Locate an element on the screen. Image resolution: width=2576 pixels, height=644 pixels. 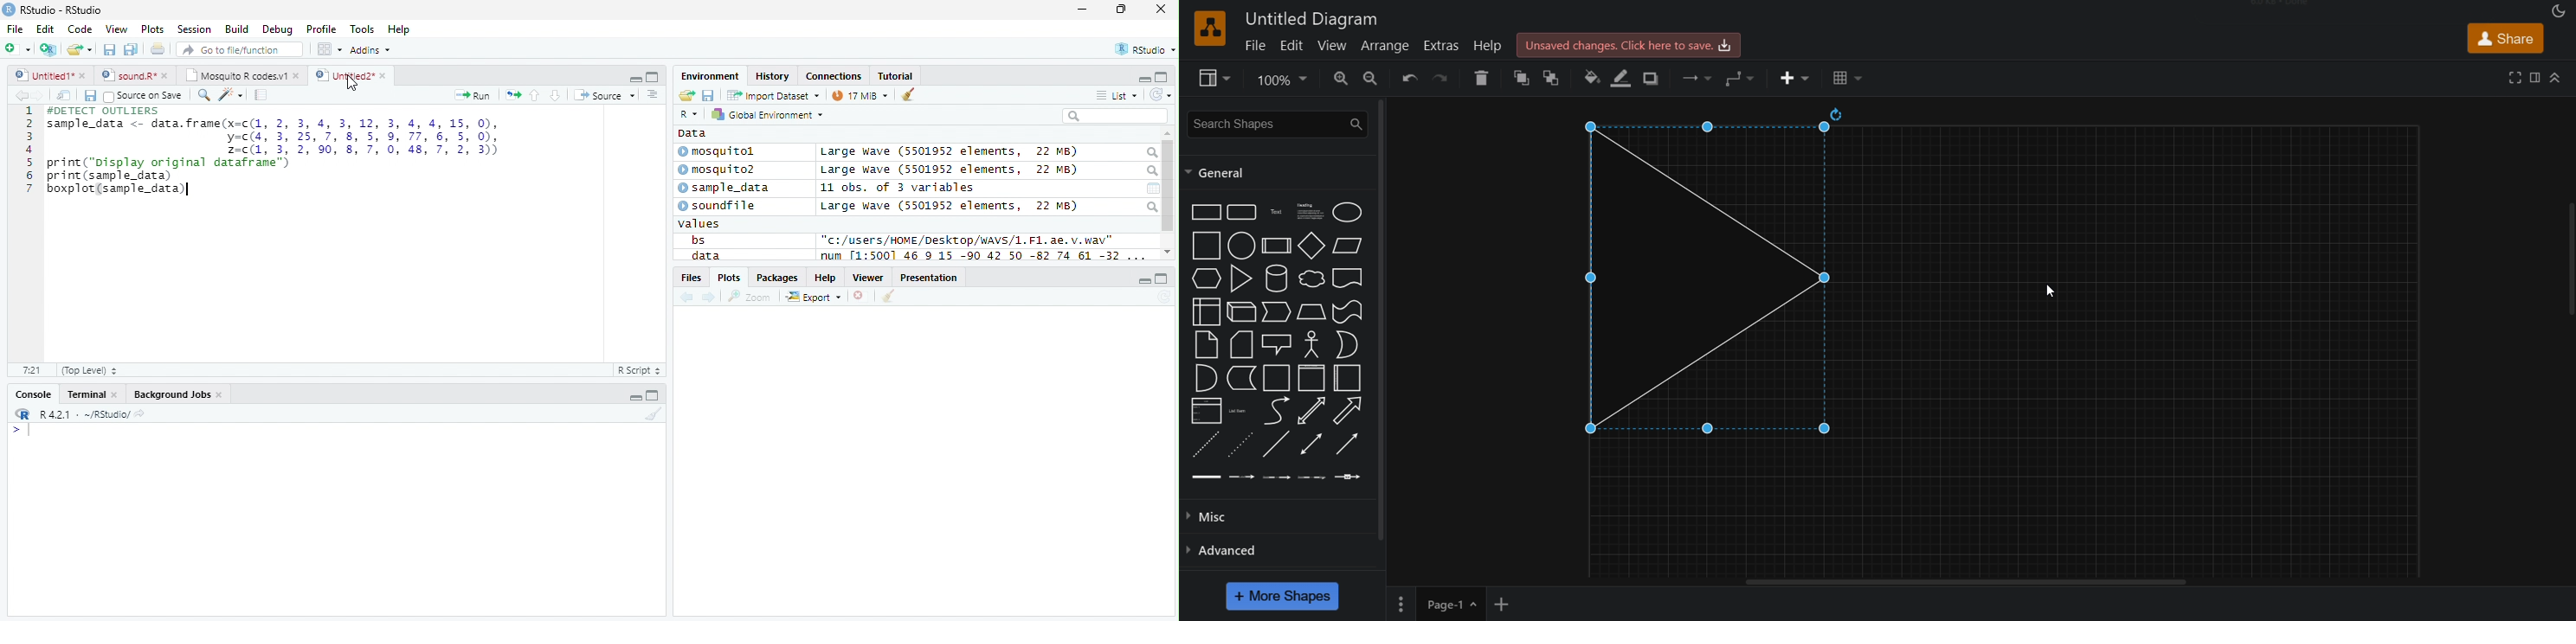
dashed line is located at coordinates (1206, 444).